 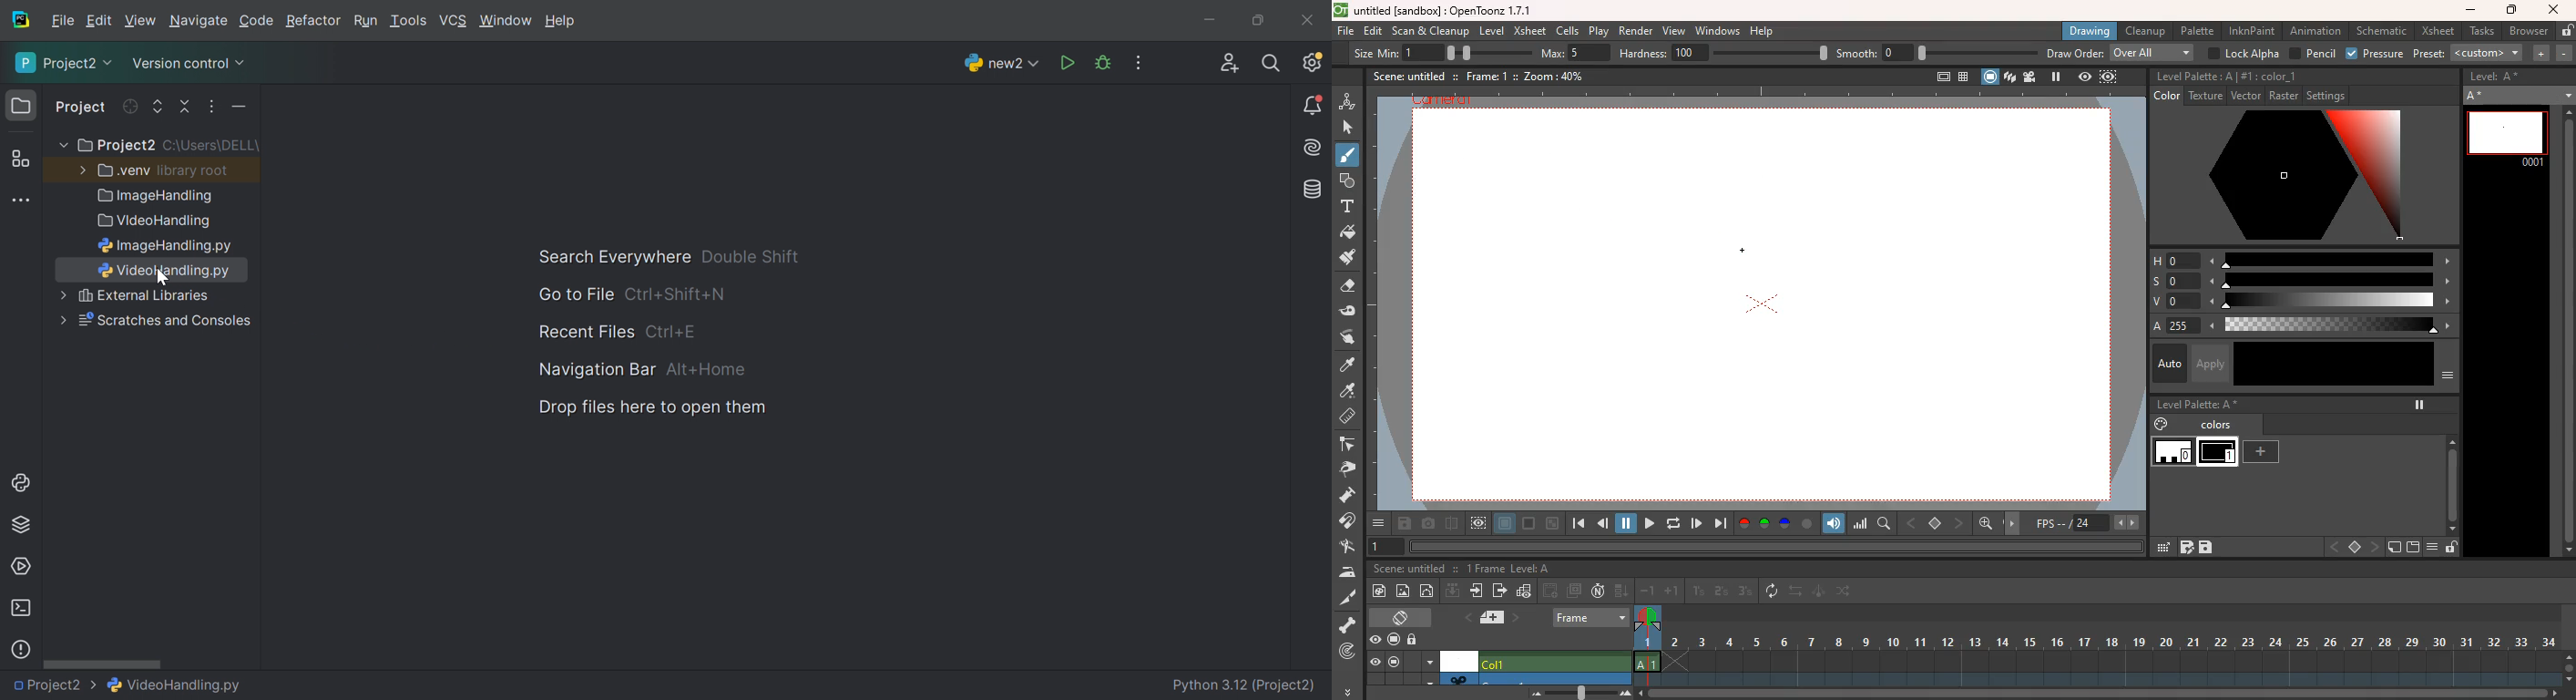 What do you see at coordinates (2162, 547) in the screenshot?
I see `edit` at bounding box center [2162, 547].